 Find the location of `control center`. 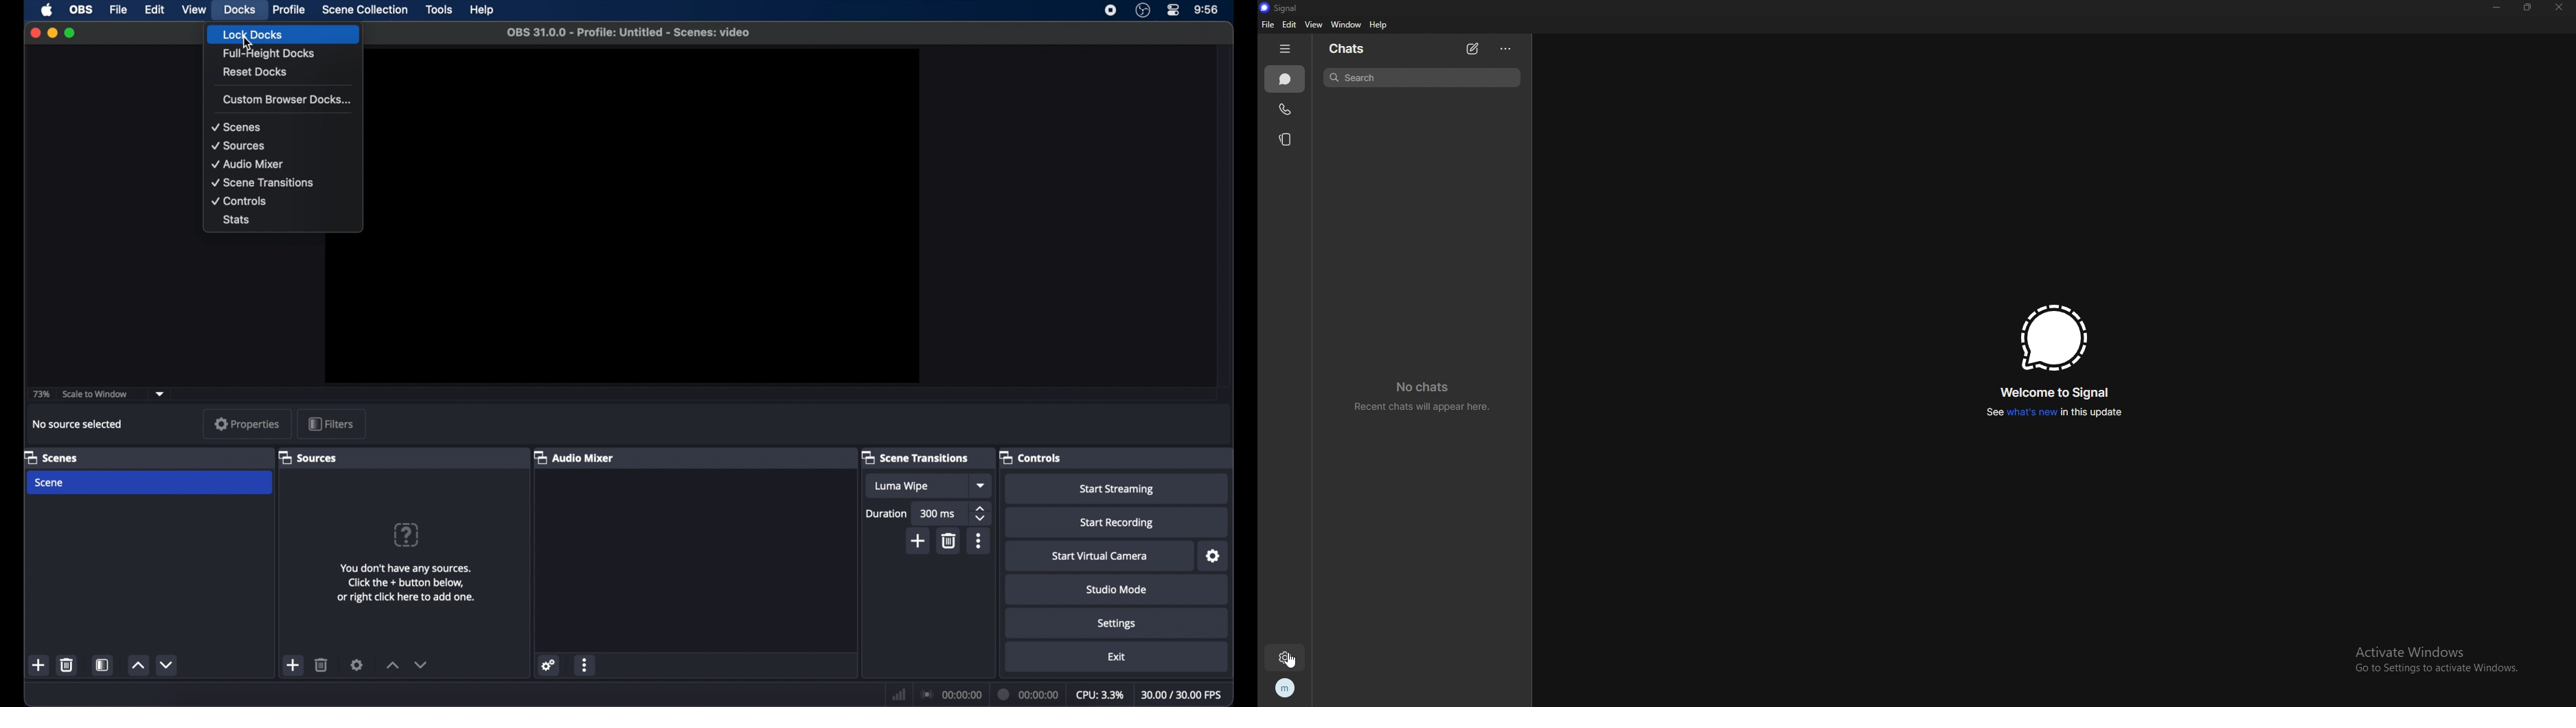

control center is located at coordinates (1174, 9).